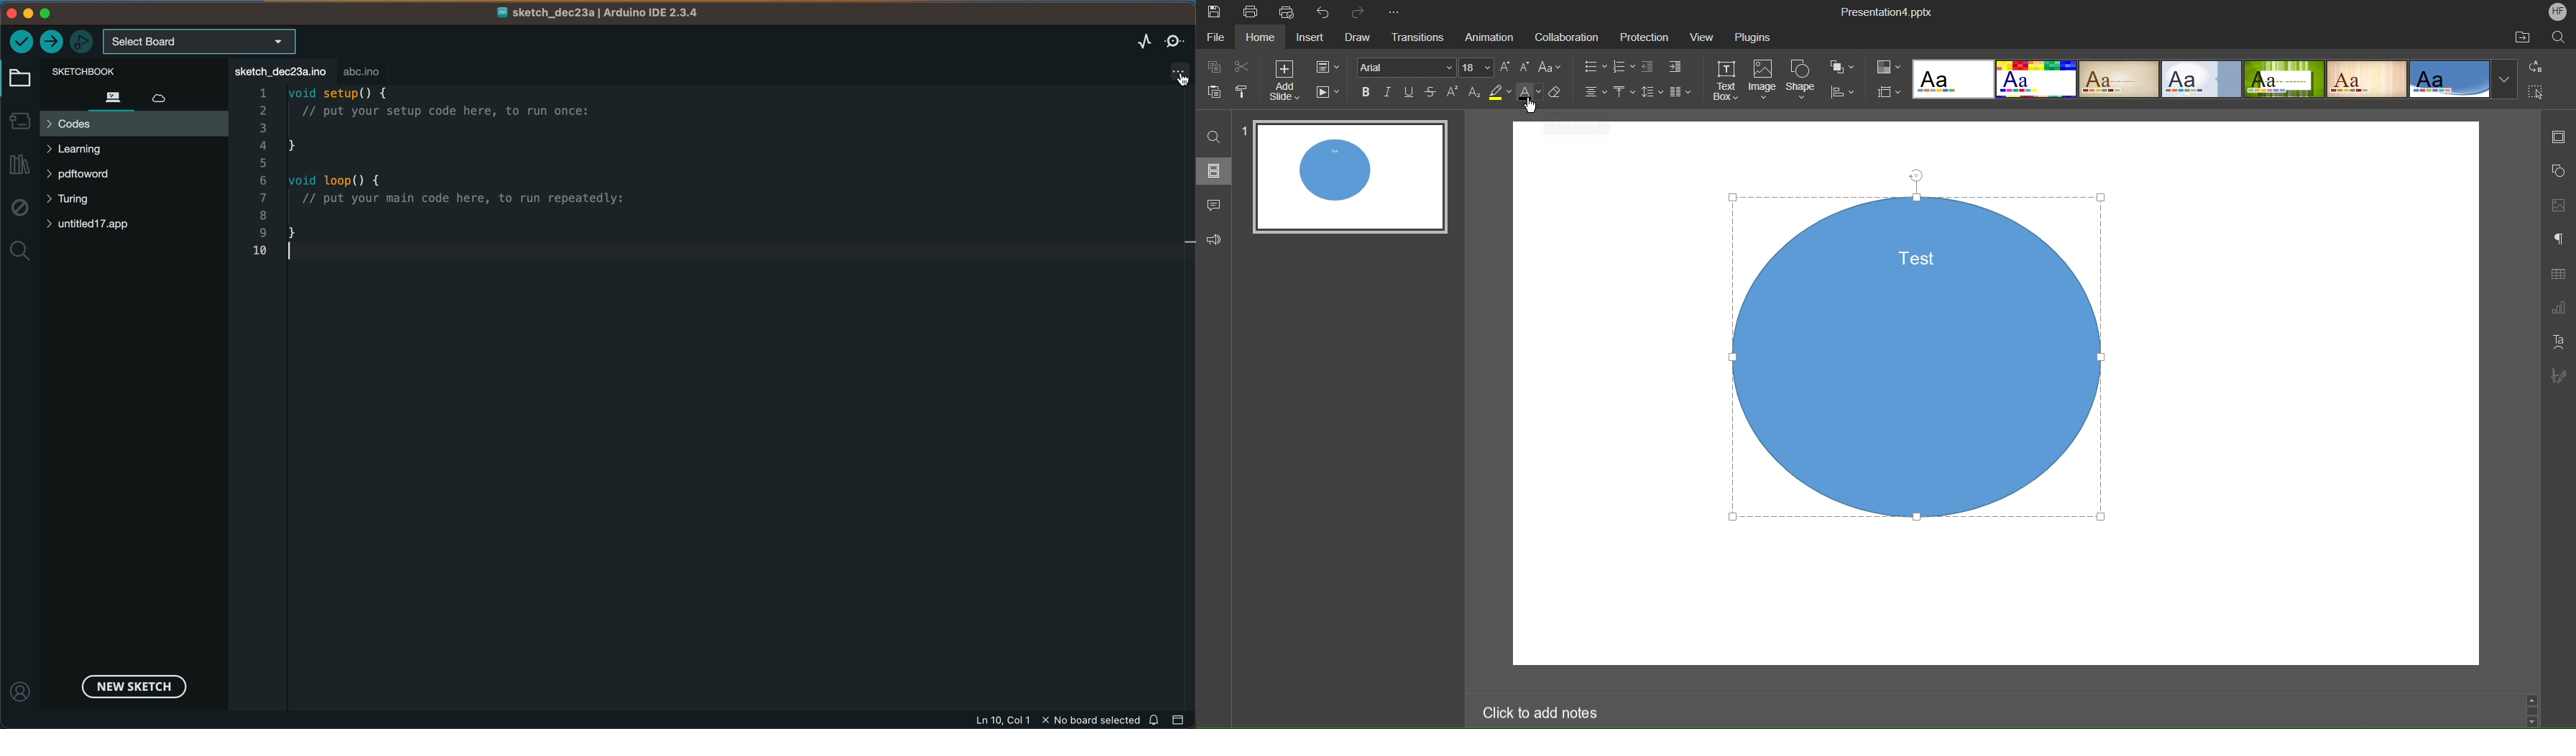 This screenshot has height=756, width=2576. I want to click on Search, so click(2557, 37).